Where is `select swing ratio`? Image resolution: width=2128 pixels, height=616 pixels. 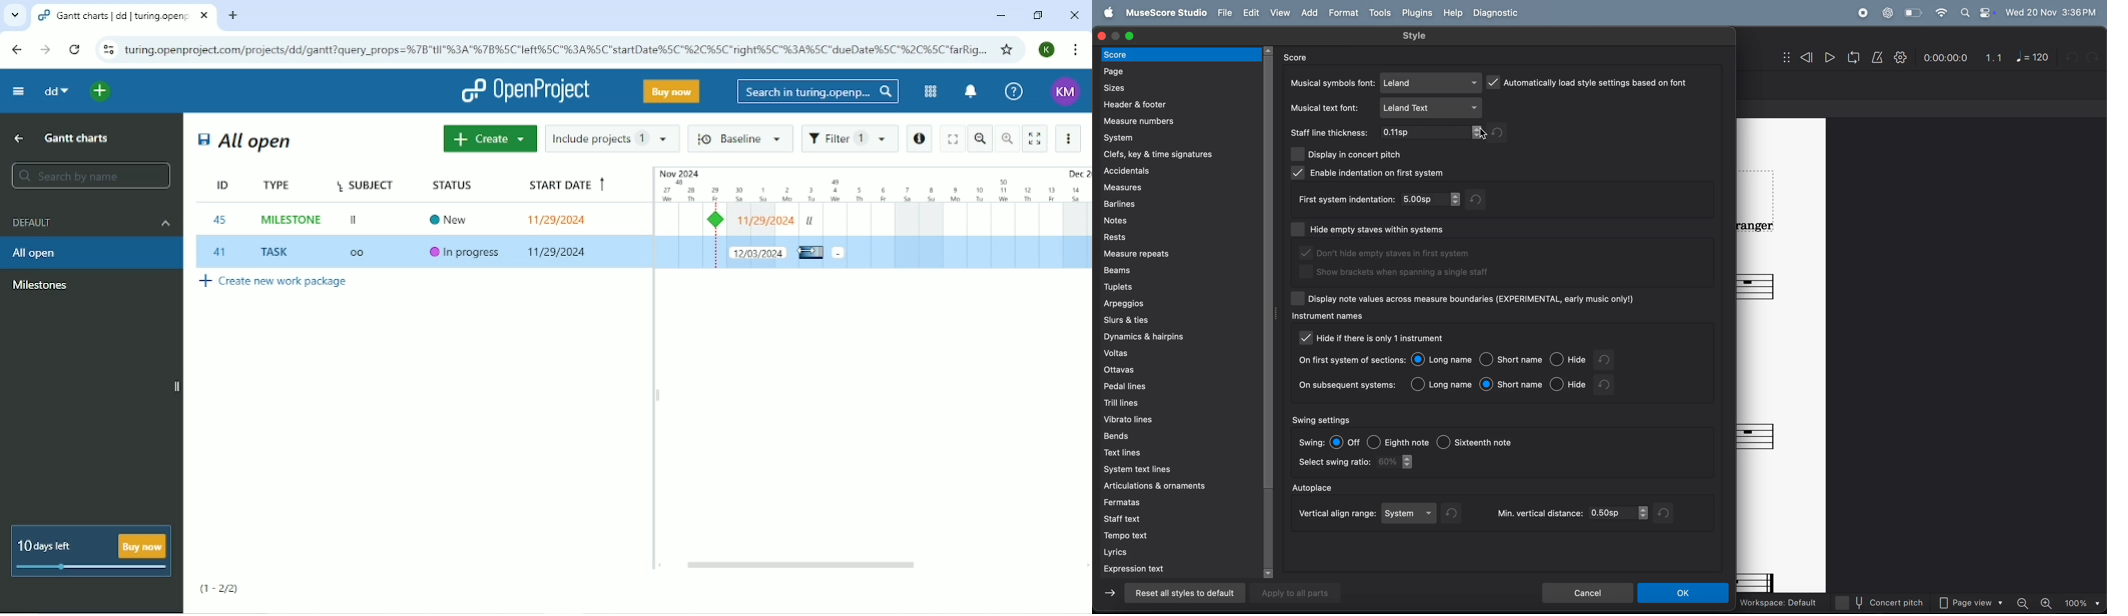 select swing ratio is located at coordinates (1333, 463).